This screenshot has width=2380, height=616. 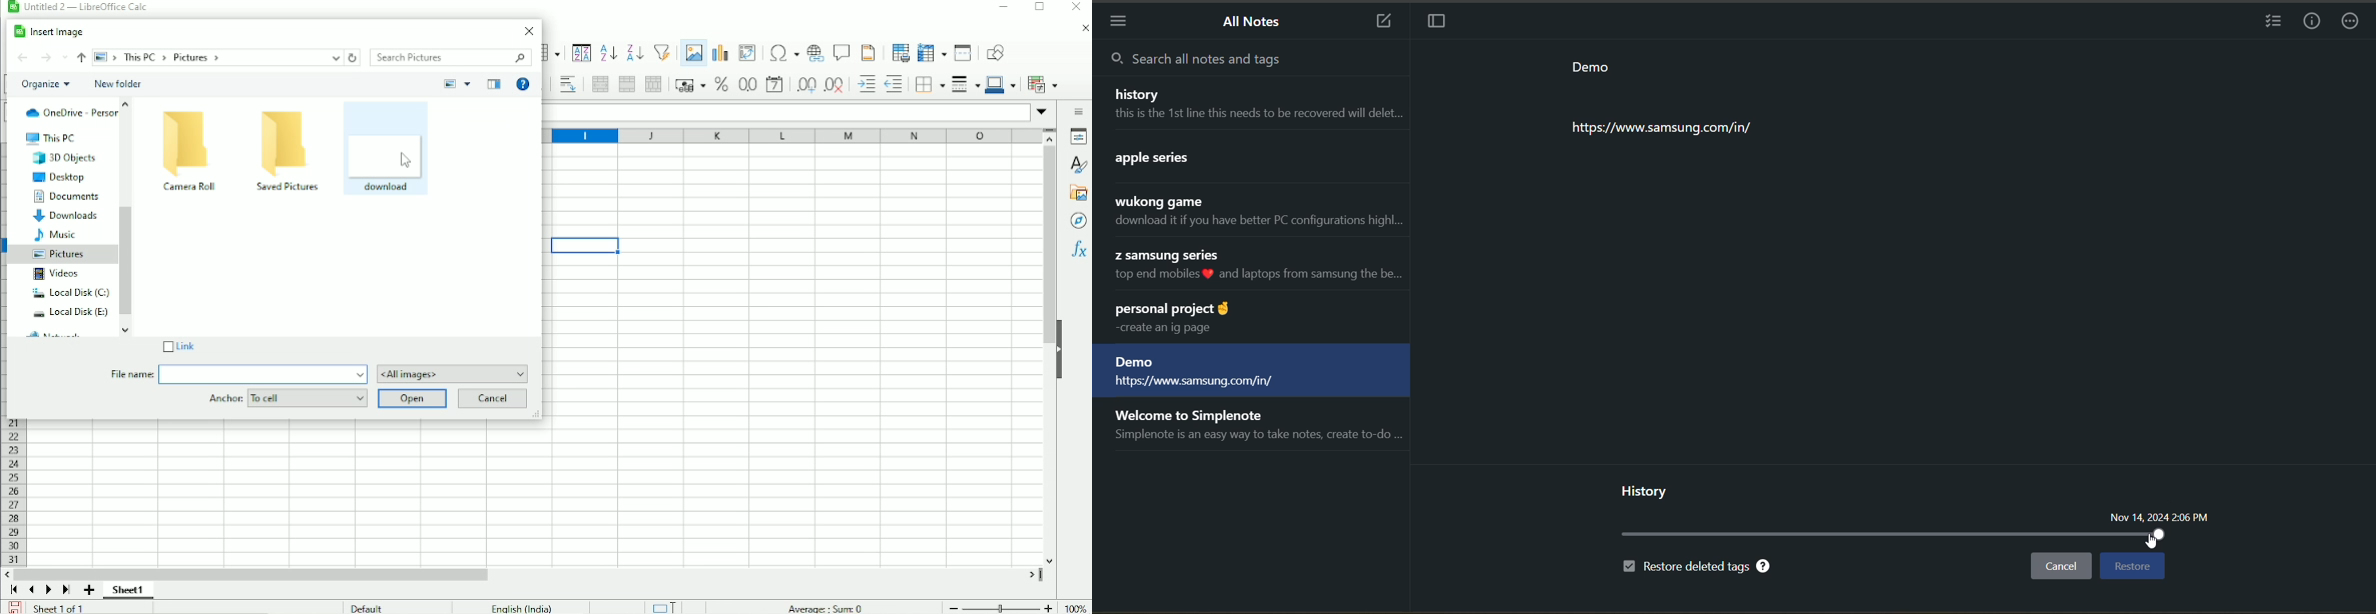 I want to click on Format as currency, so click(x=688, y=86).